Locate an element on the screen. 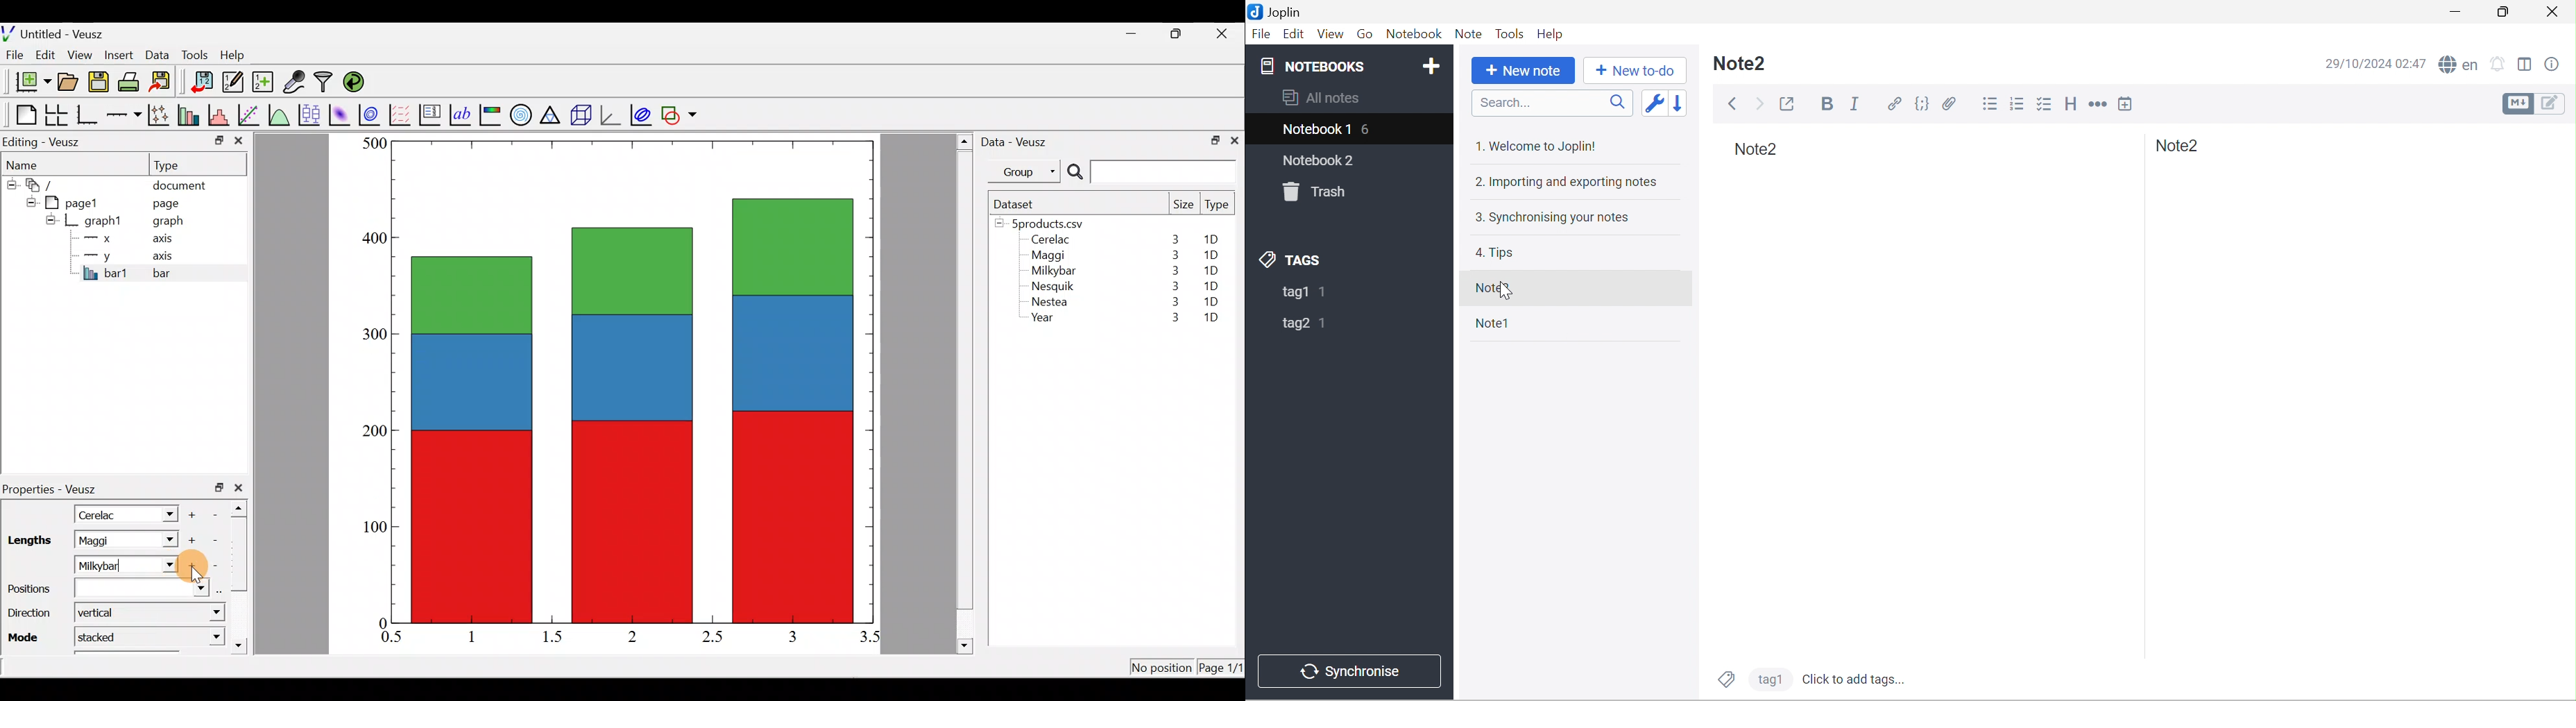 Image resolution: width=2576 pixels, height=728 pixels. cursor is located at coordinates (1508, 296).